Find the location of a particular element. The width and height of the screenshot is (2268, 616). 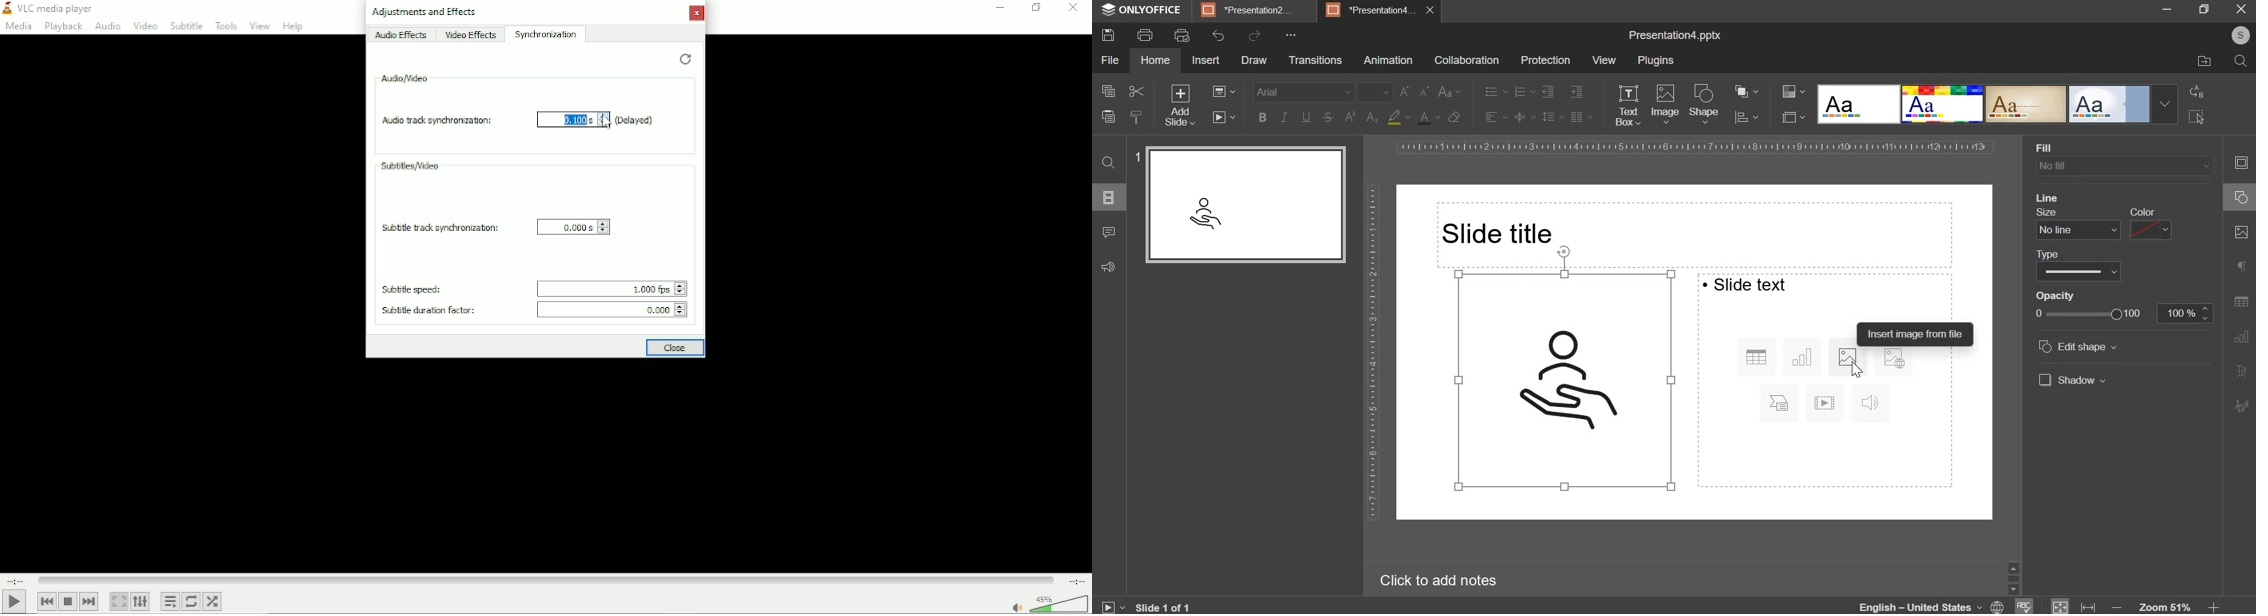

0.000s is located at coordinates (574, 226).